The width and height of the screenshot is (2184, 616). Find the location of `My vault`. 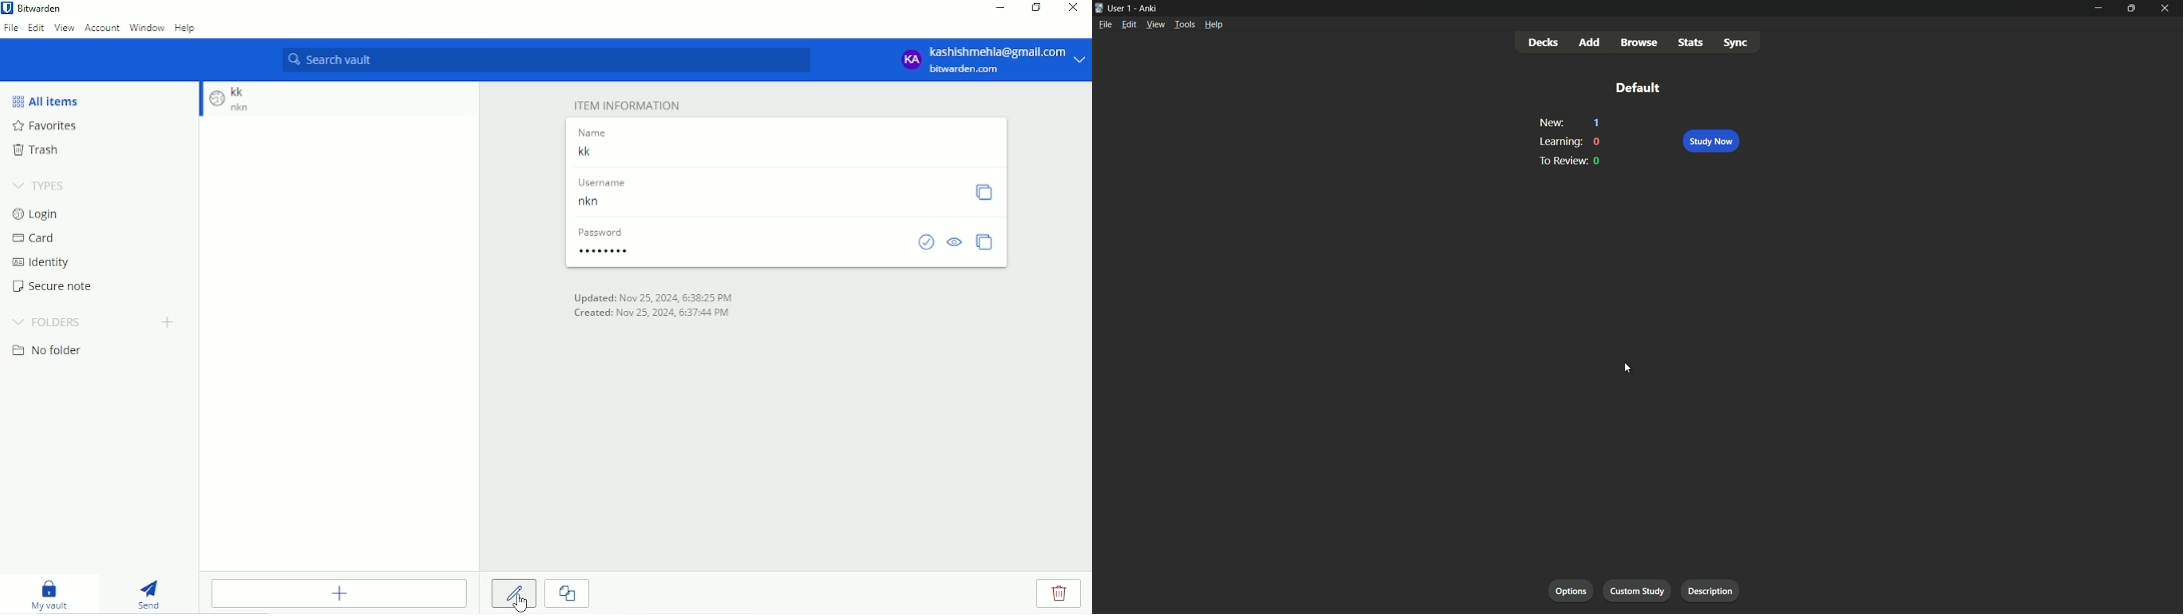

My vault is located at coordinates (50, 595).